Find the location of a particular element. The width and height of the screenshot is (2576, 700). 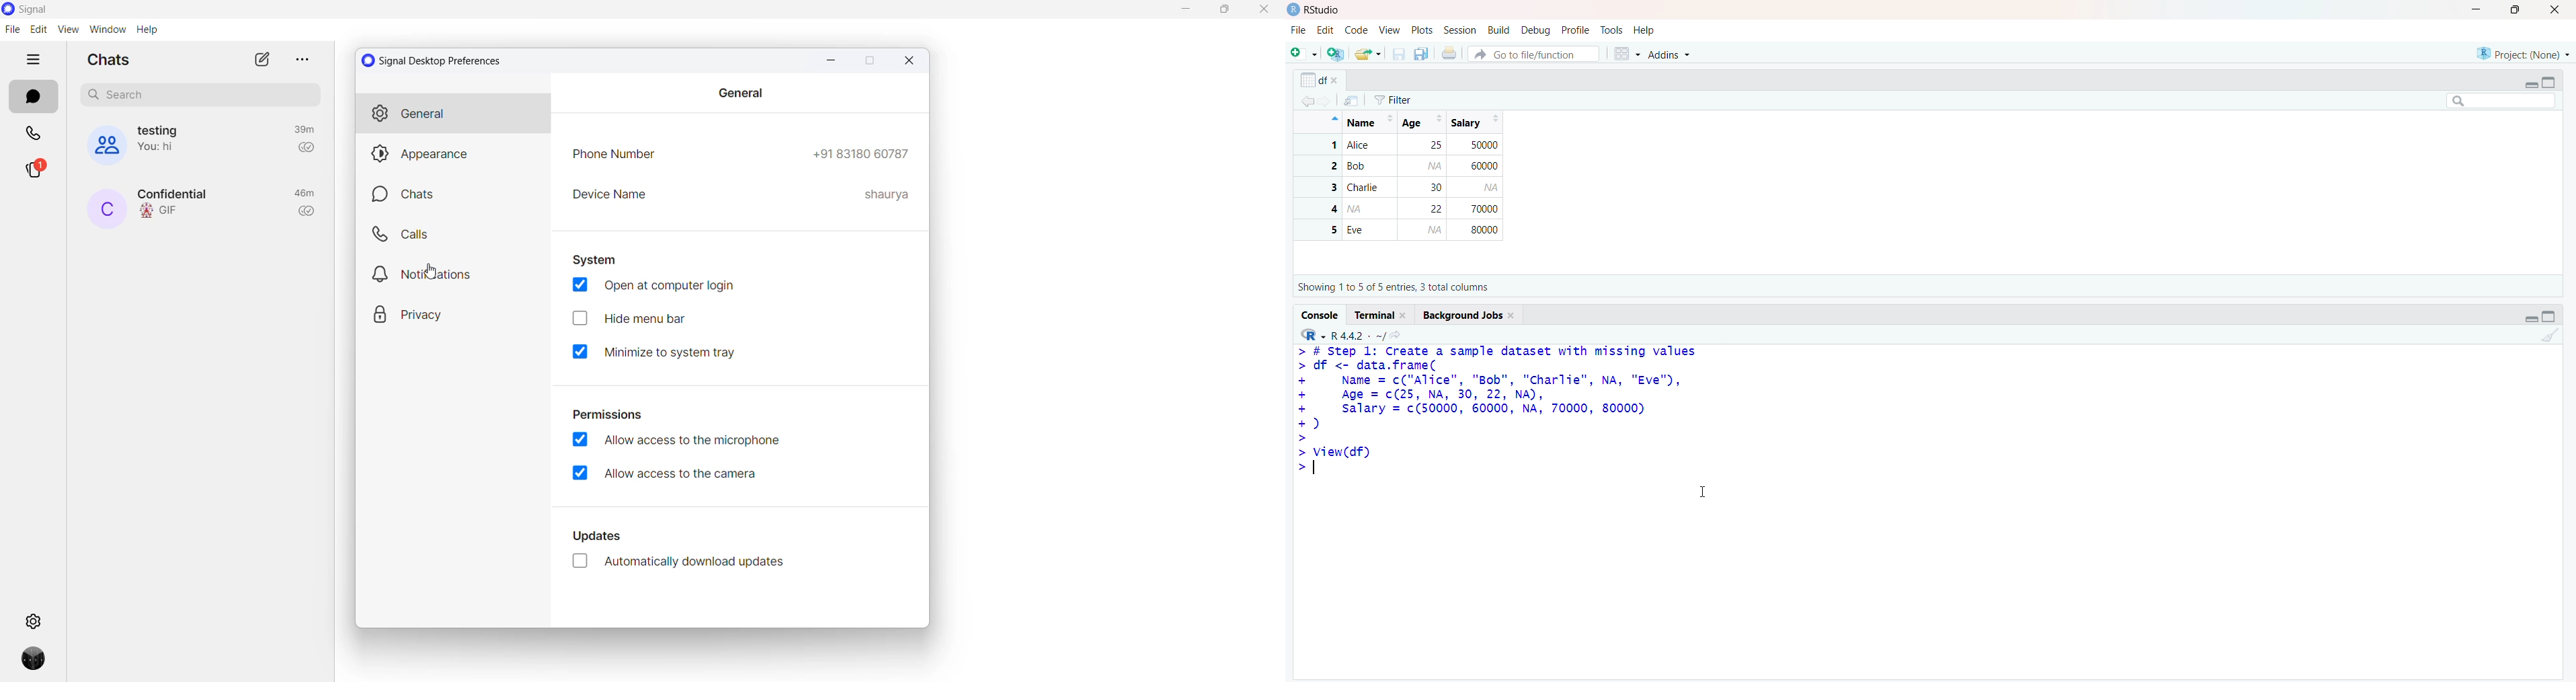

Go to file/function is located at coordinates (1534, 53).